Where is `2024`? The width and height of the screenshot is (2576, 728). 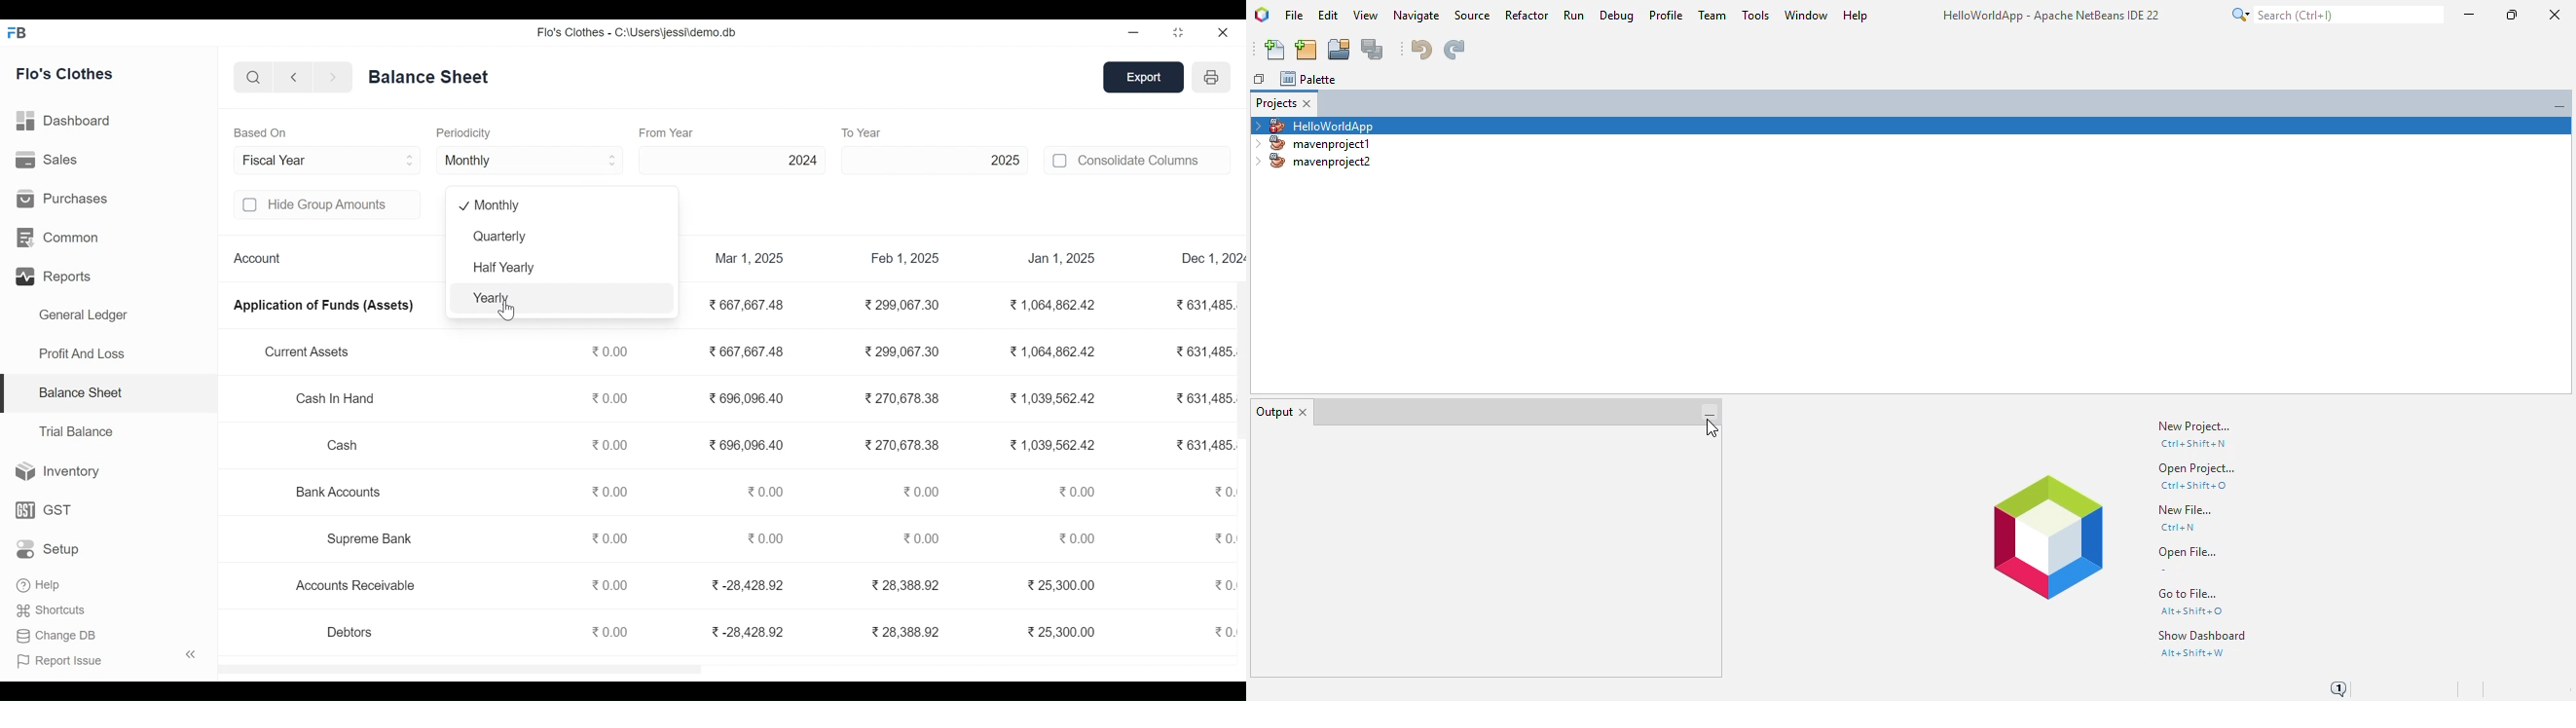 2024 is located at coordinates (734, 160).